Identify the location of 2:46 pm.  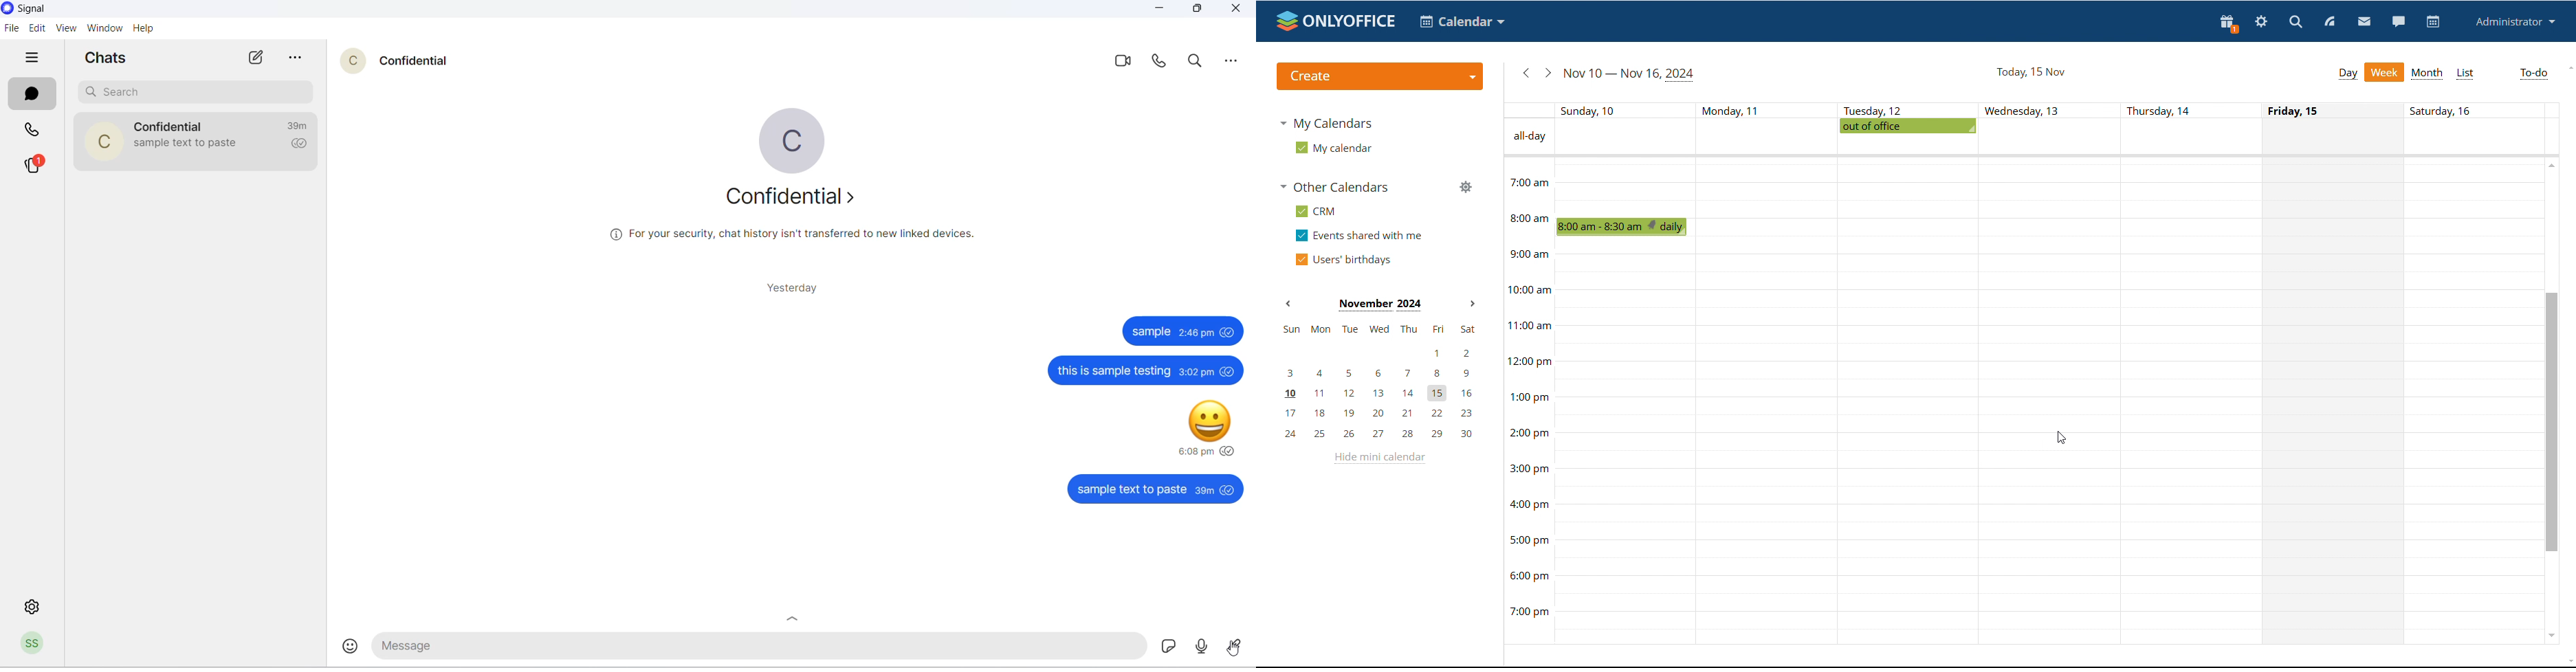
(1198, 333).